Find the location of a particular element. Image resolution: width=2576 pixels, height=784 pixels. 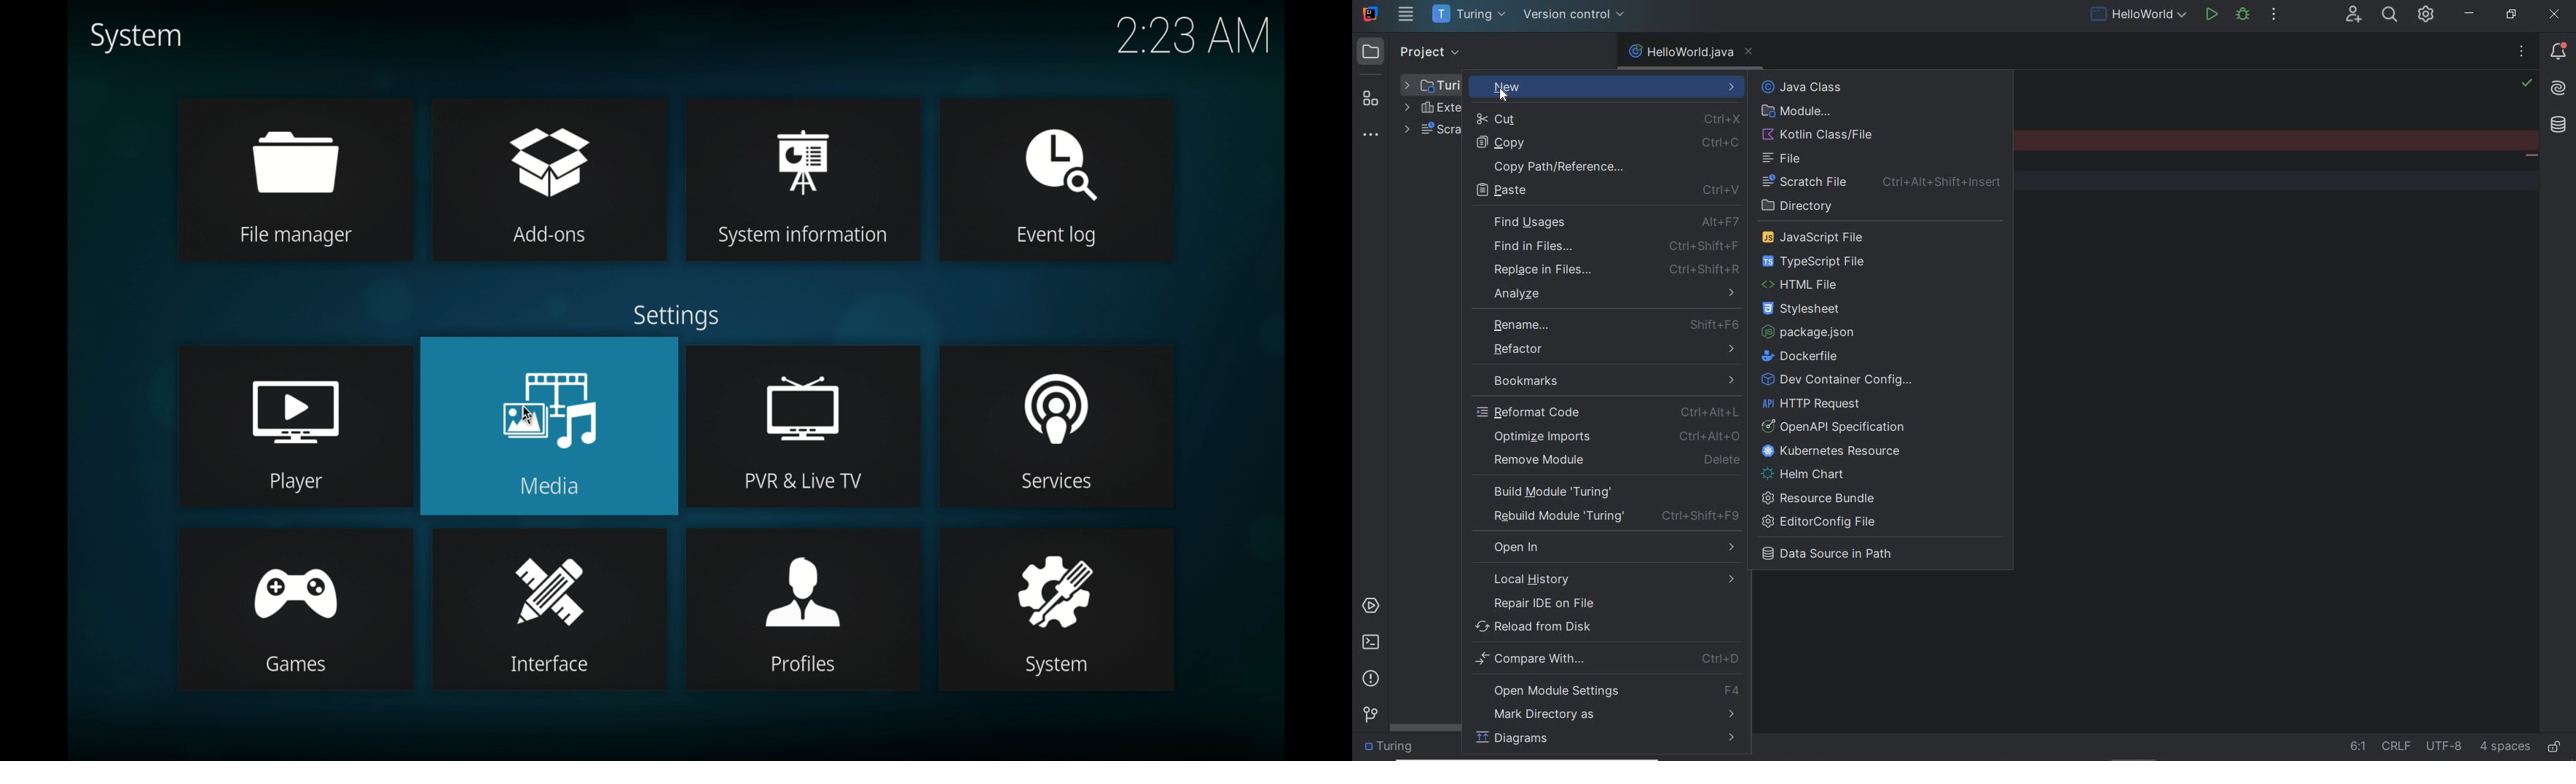

data source in path is located at coordinates (1838, 556).